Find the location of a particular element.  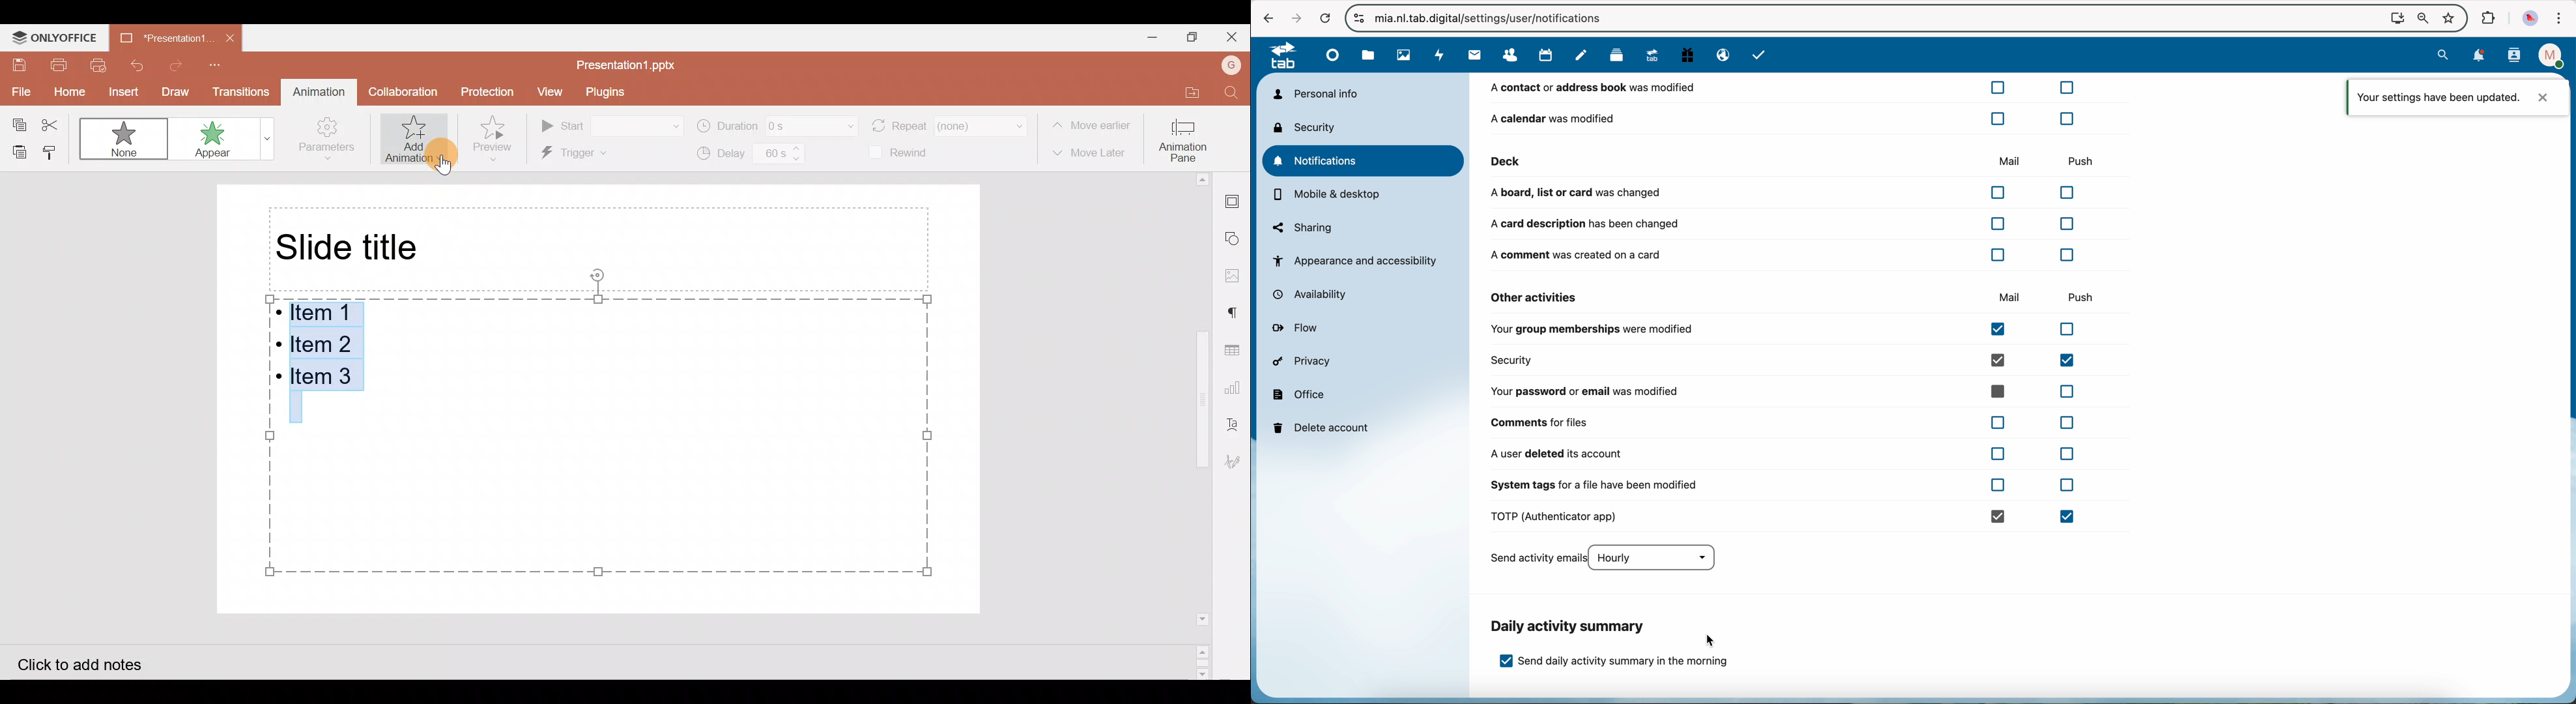

navigate back is located at coordinates (1266, 18).